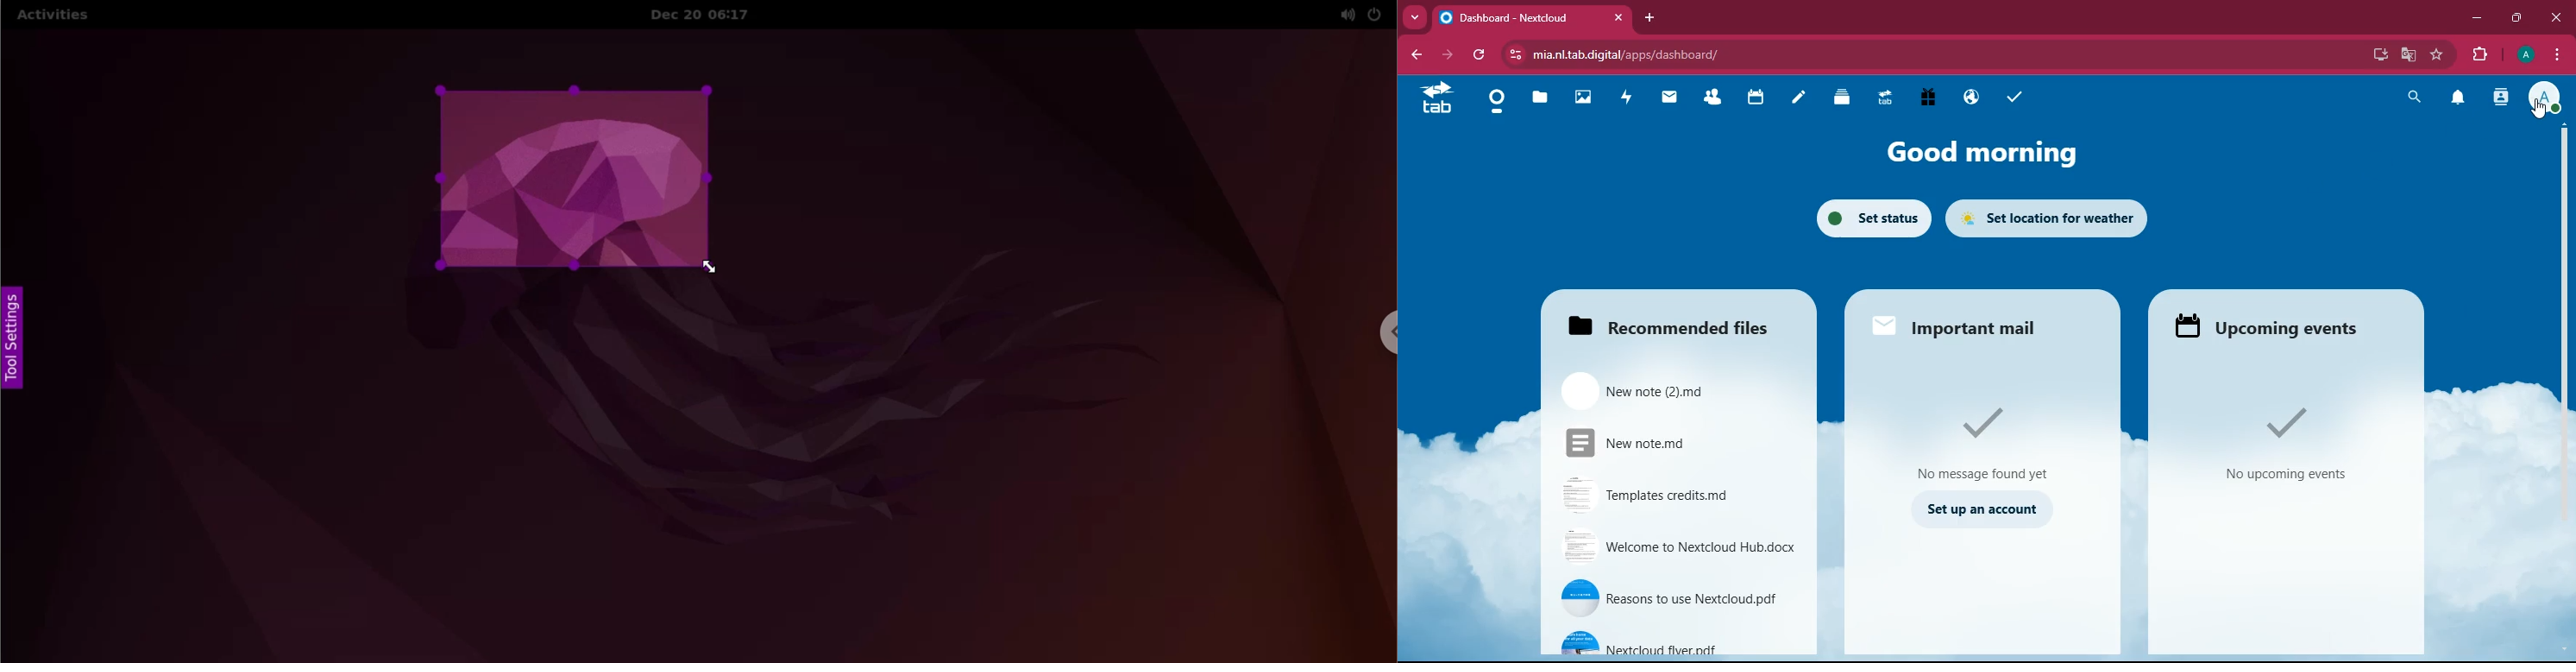 This screenshot has height=672, width=2576. Describe the element at coordinates (1652, 19) in the screenshot. I see `add tab` at that location.